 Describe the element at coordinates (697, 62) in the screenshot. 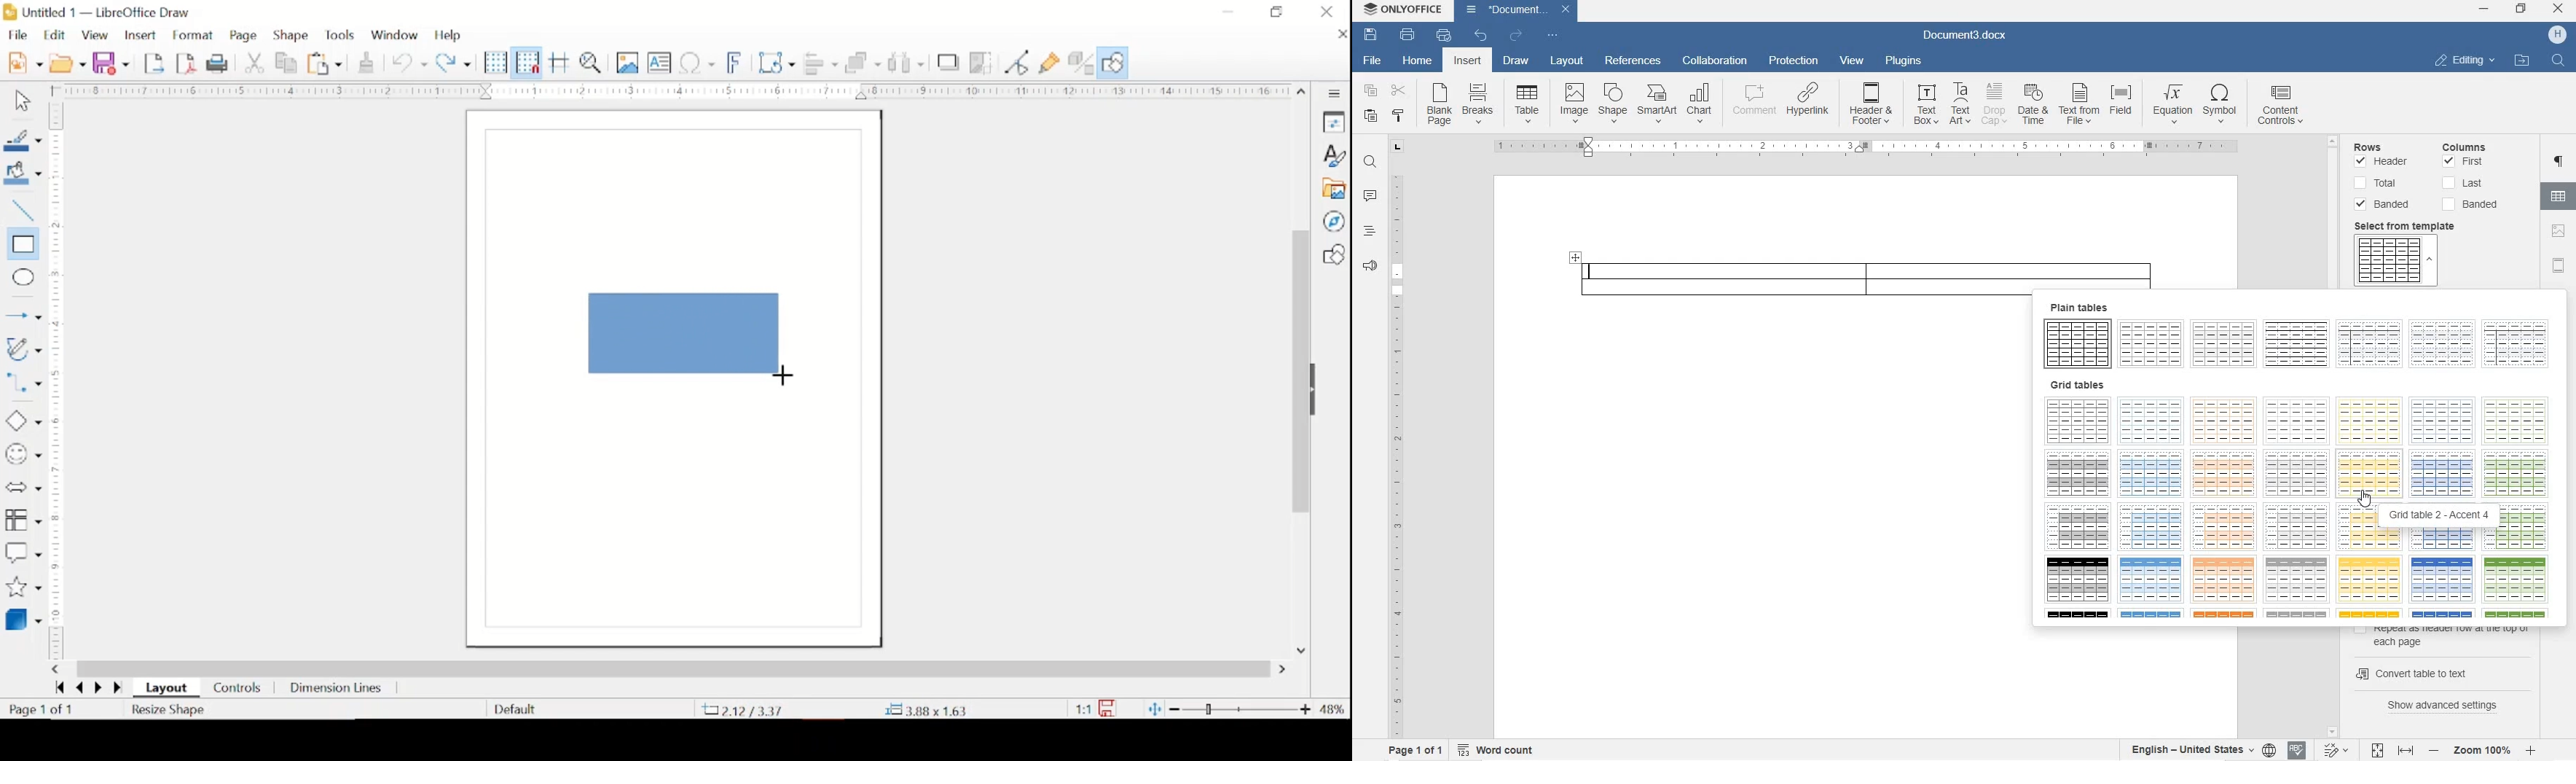

I see `insert special characters` at that location.